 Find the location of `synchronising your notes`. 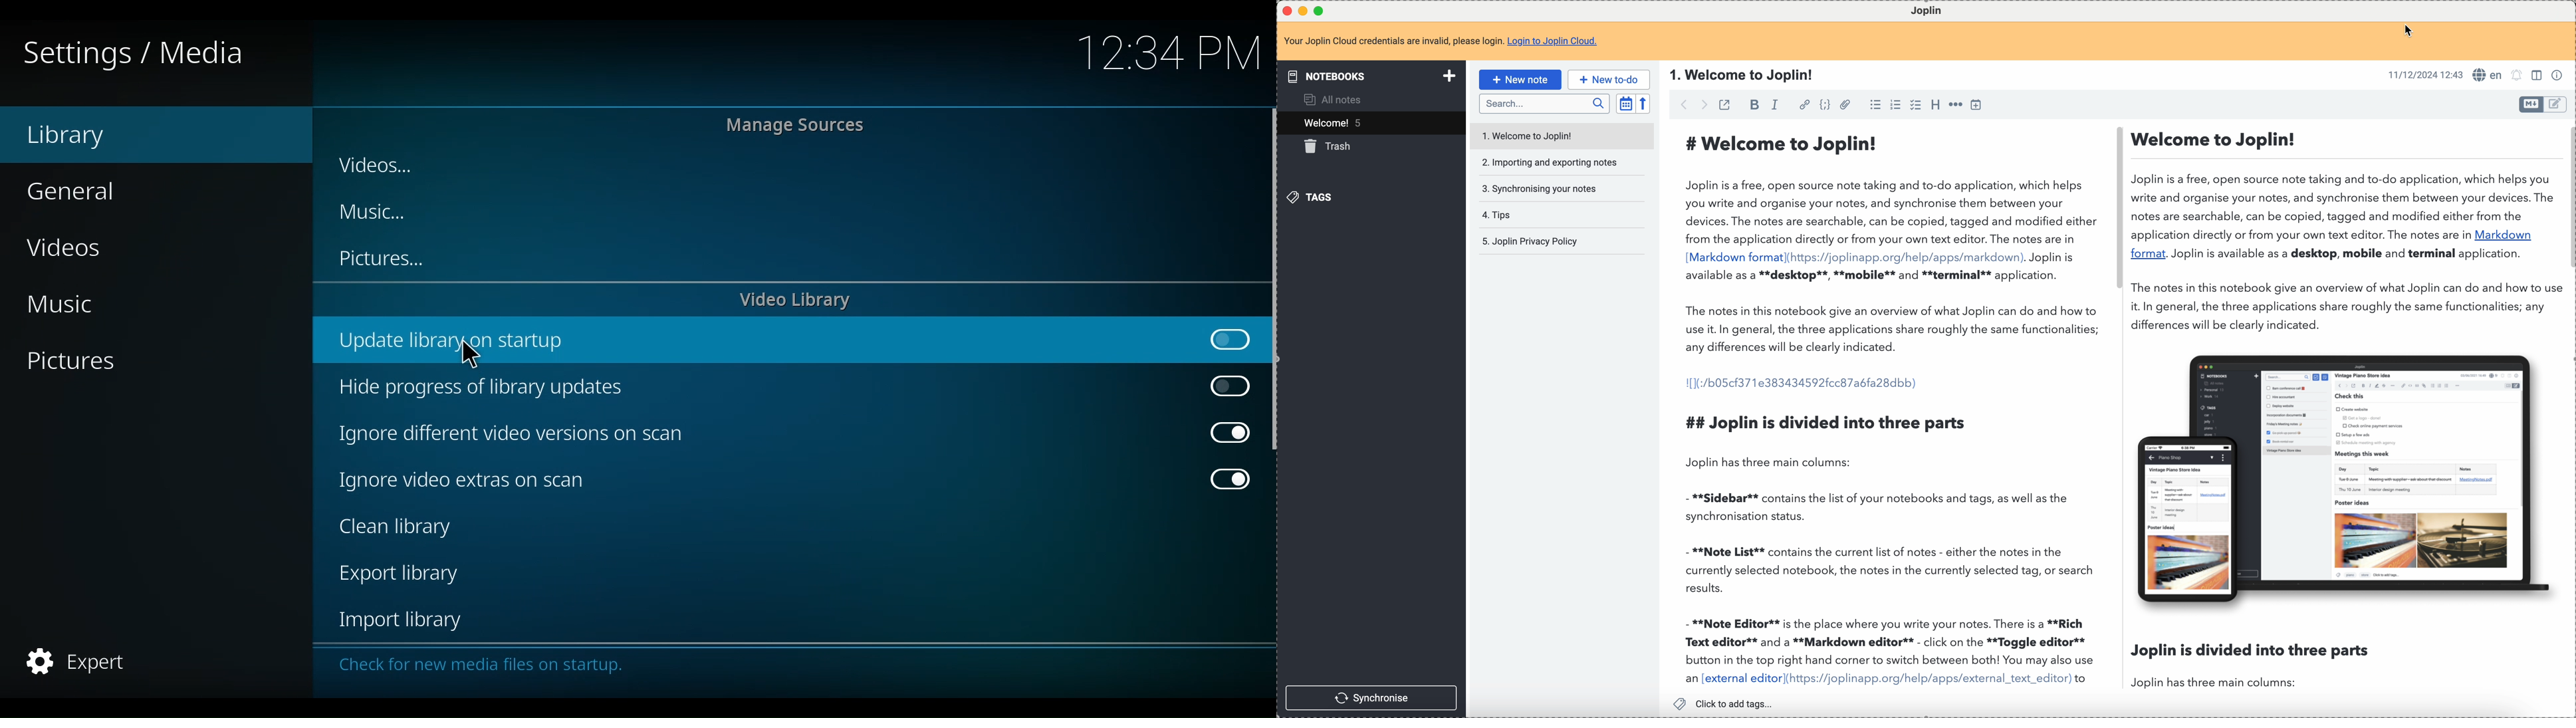

synchronising your notes is located at coordinates (1539, 188).